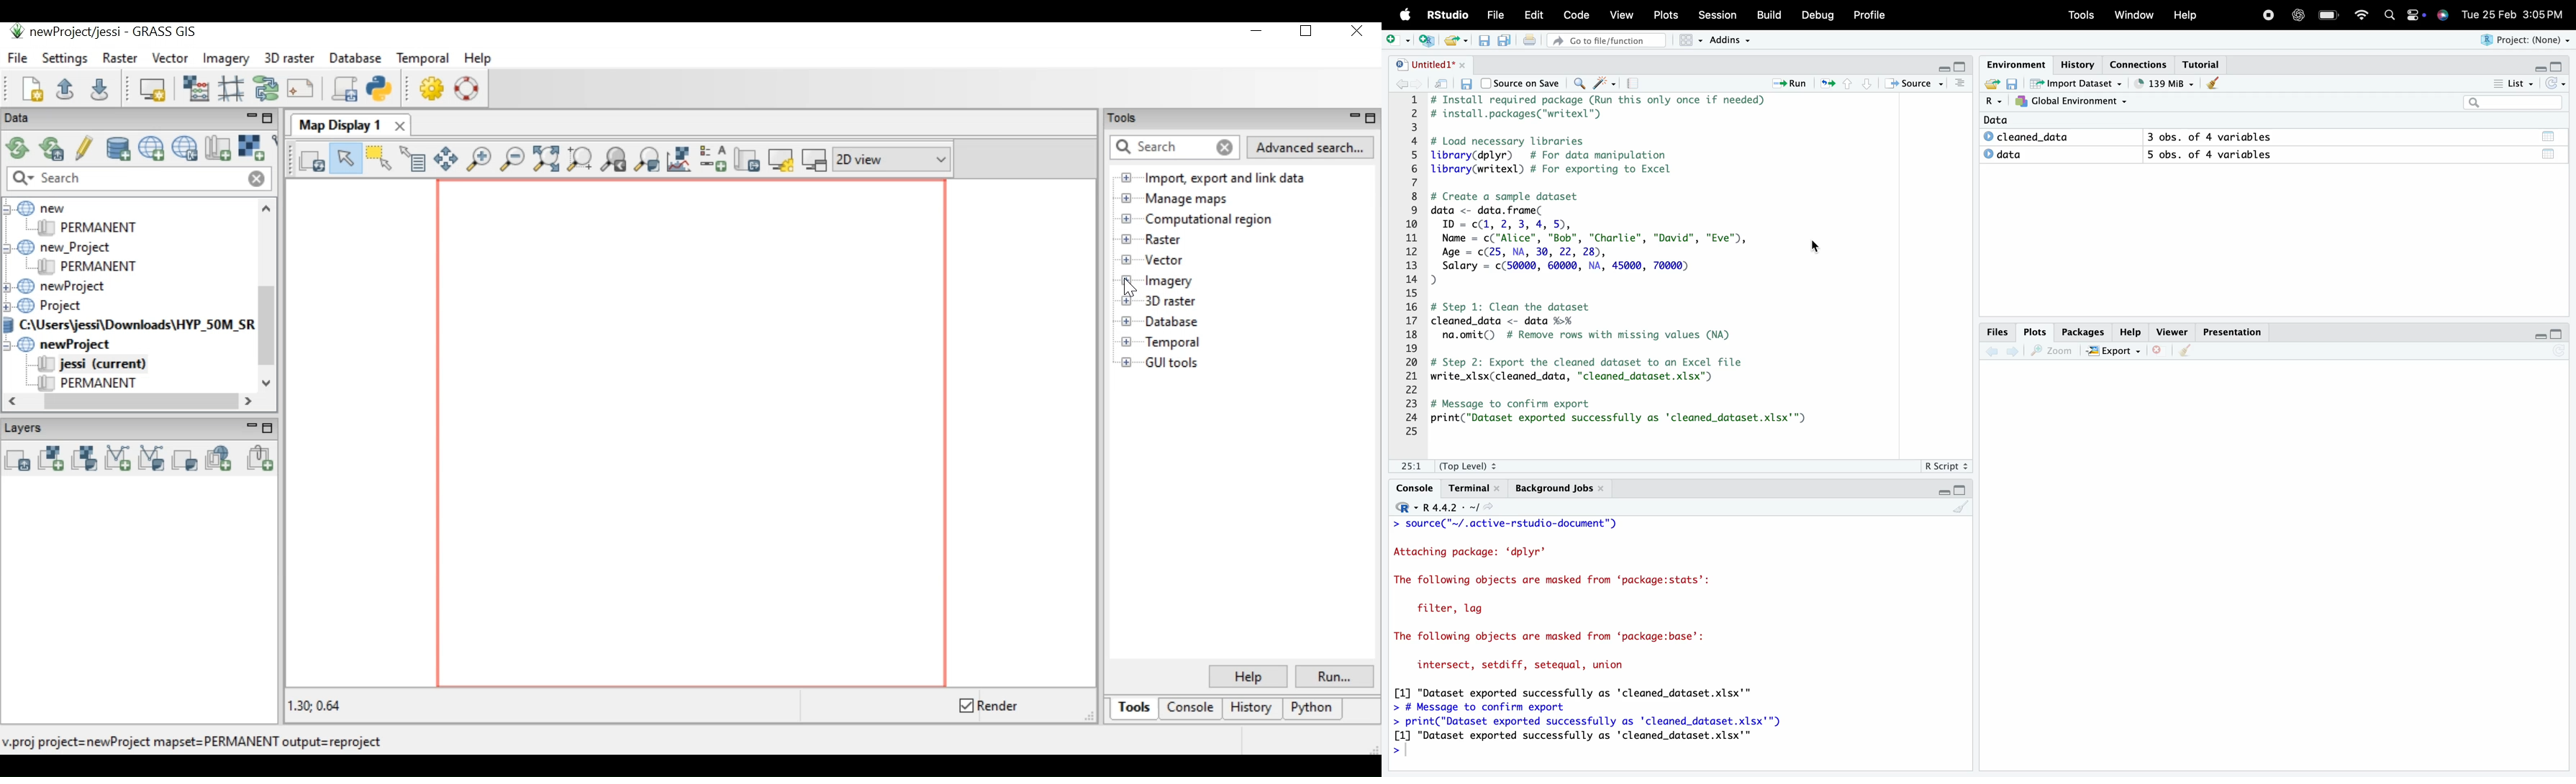  What do you see at coordinates (2329, 15) in the screenshot?
I see `Charging` at bounding box center [2329, 15].